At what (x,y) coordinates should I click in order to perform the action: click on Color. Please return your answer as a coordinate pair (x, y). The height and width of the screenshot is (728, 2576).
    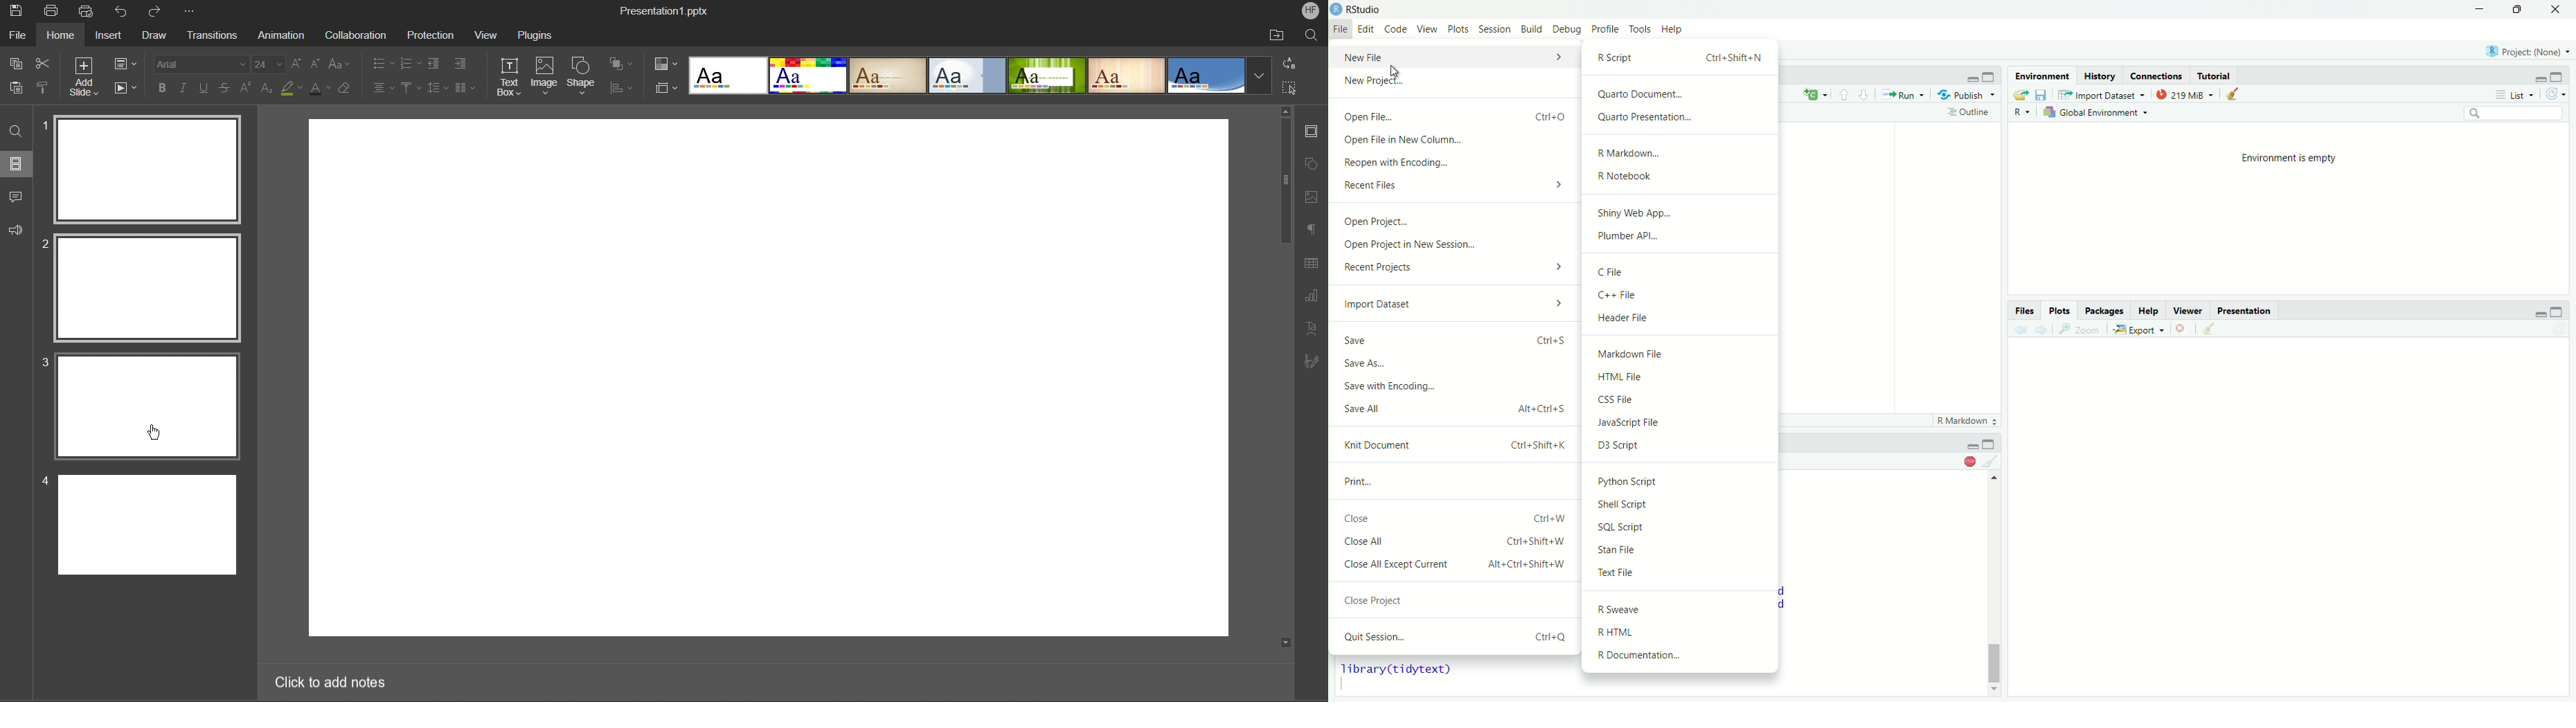
    Looking at the image, I should click on (665, 63).